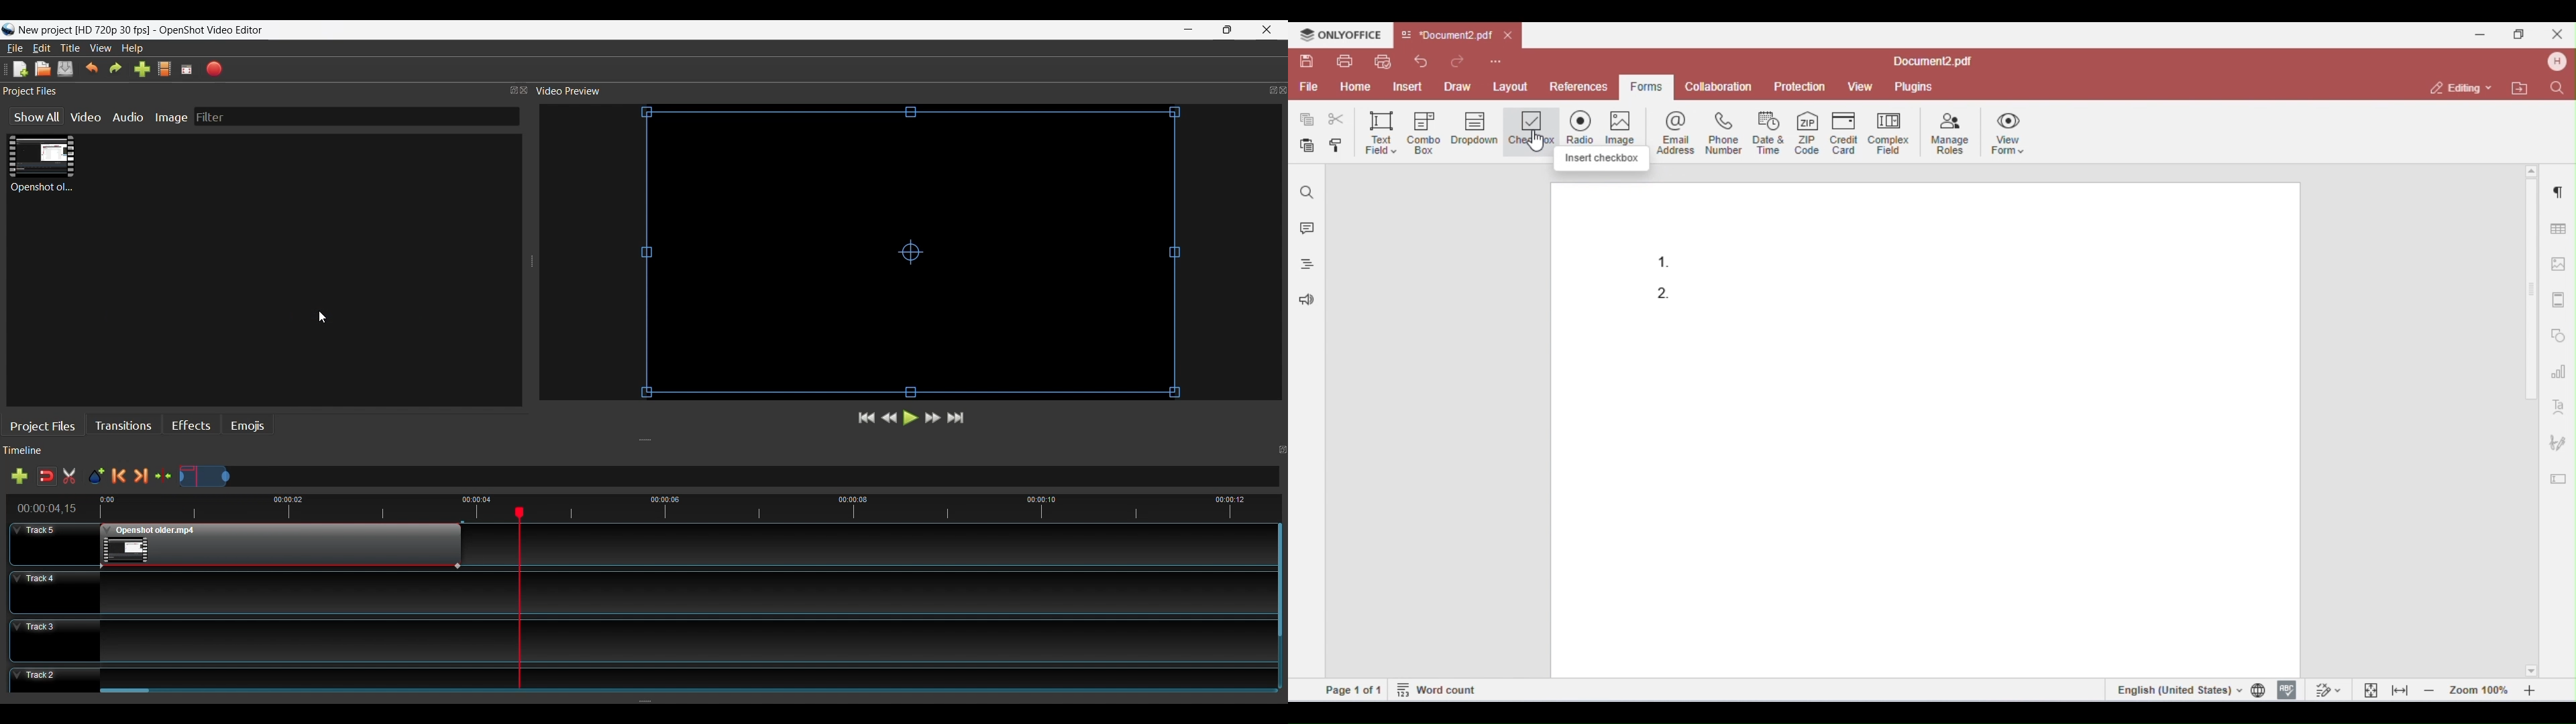 Image resolution: width=2576 pixels, height=728 pixels. What do you see at coordinates (126, 425) in the screenshot?
I see `Transitions` at bounding box center [126, 425].